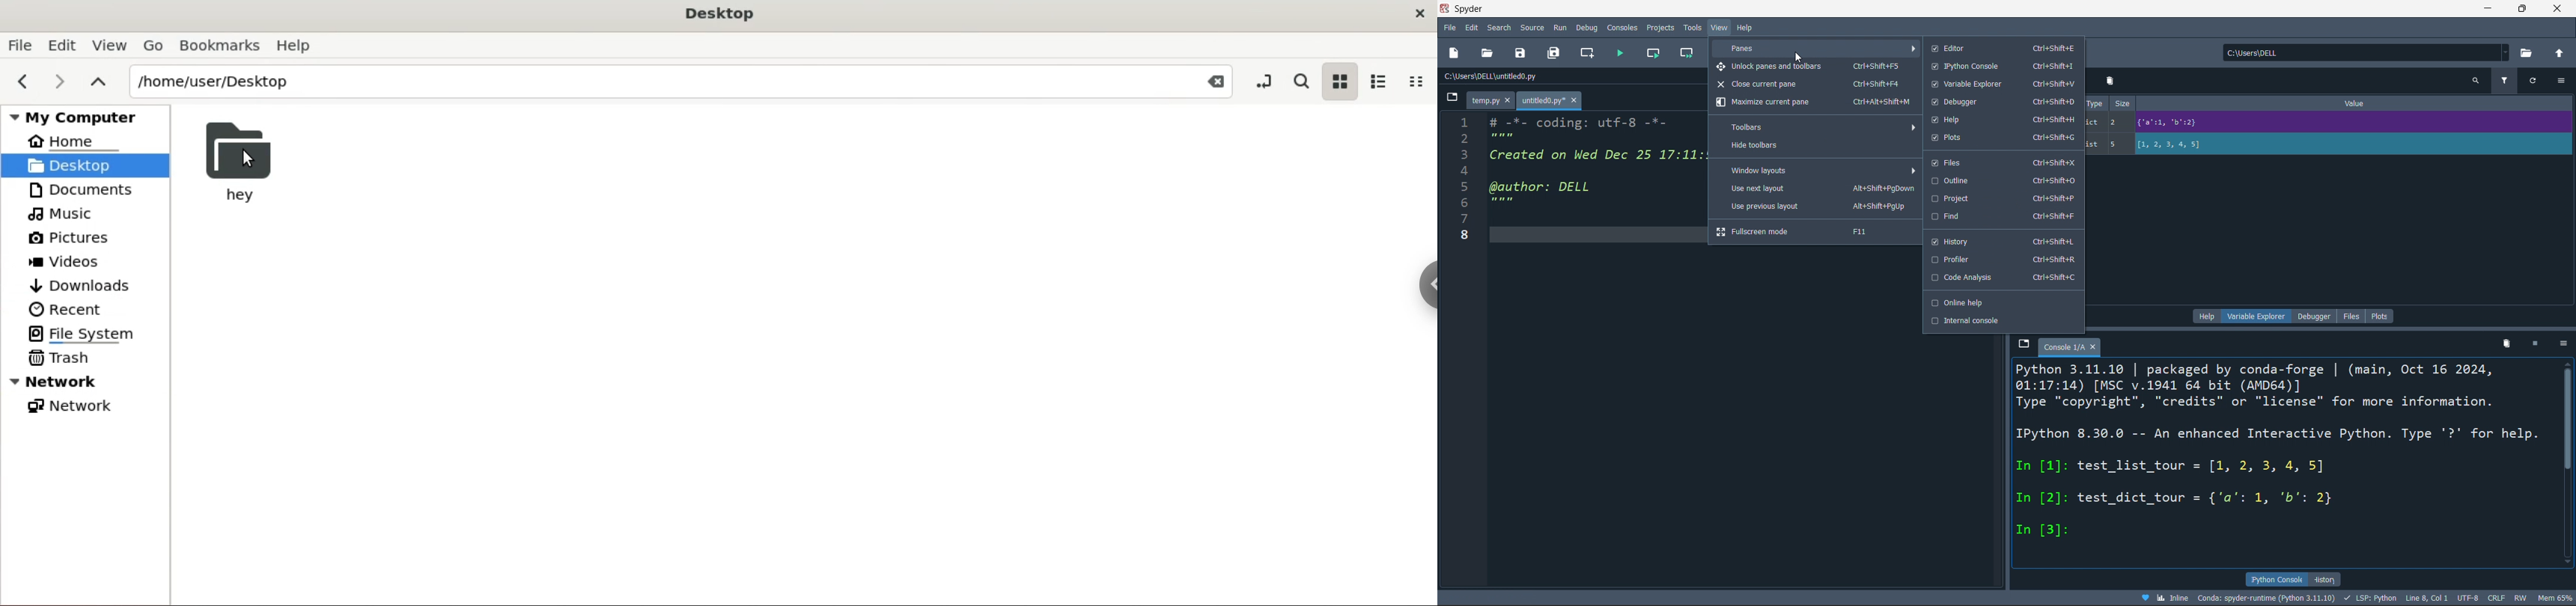 This screenshot has height=616, width=2576. I want to click on history, so click(2326, 579).